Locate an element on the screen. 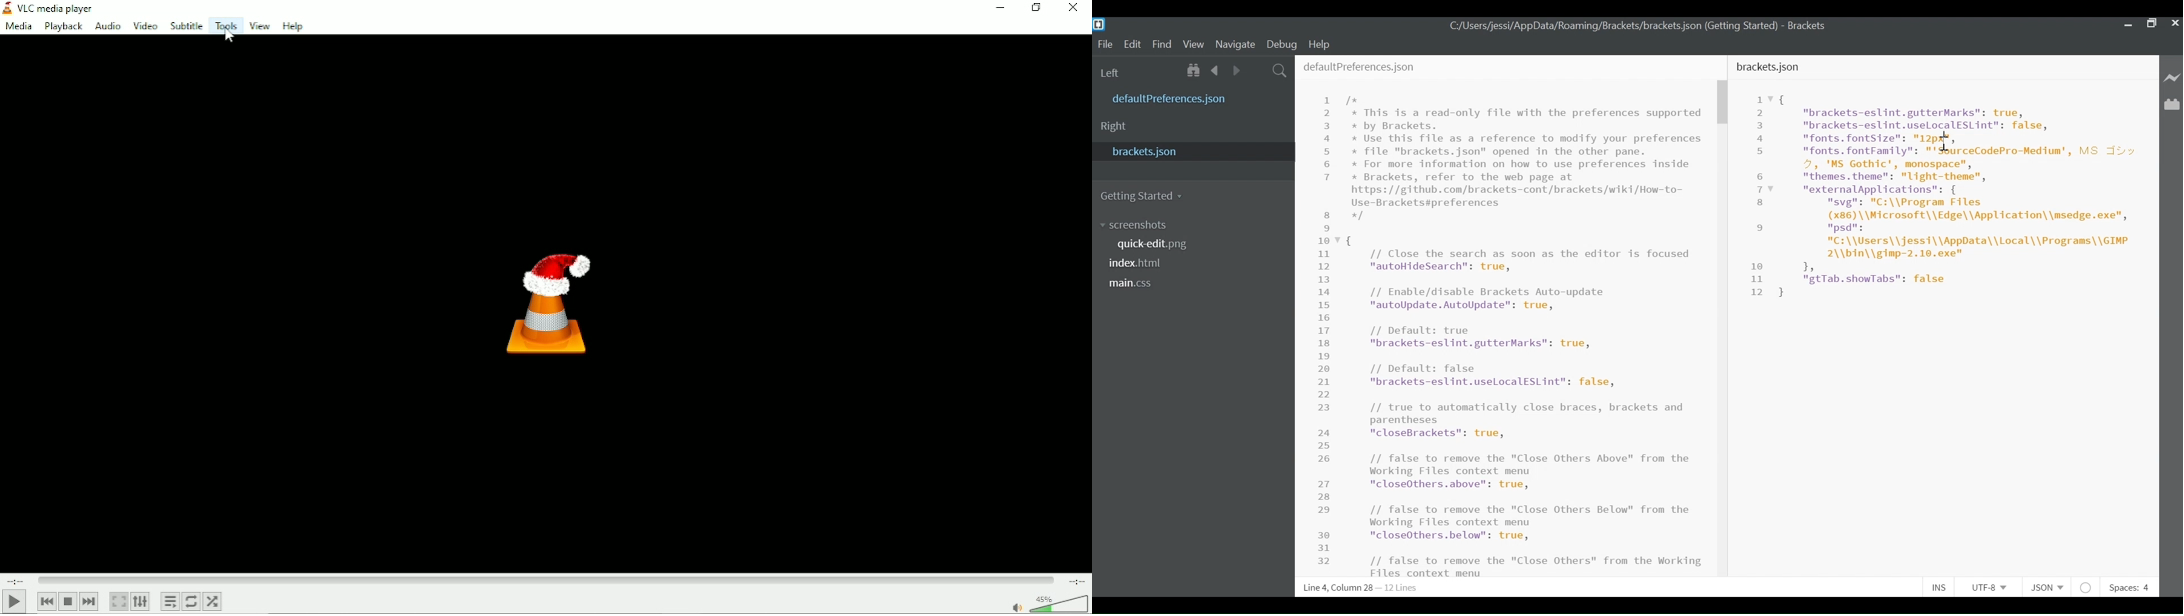 This screenshot has height=616, width=2184. Help is located at coordinates (294, 26).